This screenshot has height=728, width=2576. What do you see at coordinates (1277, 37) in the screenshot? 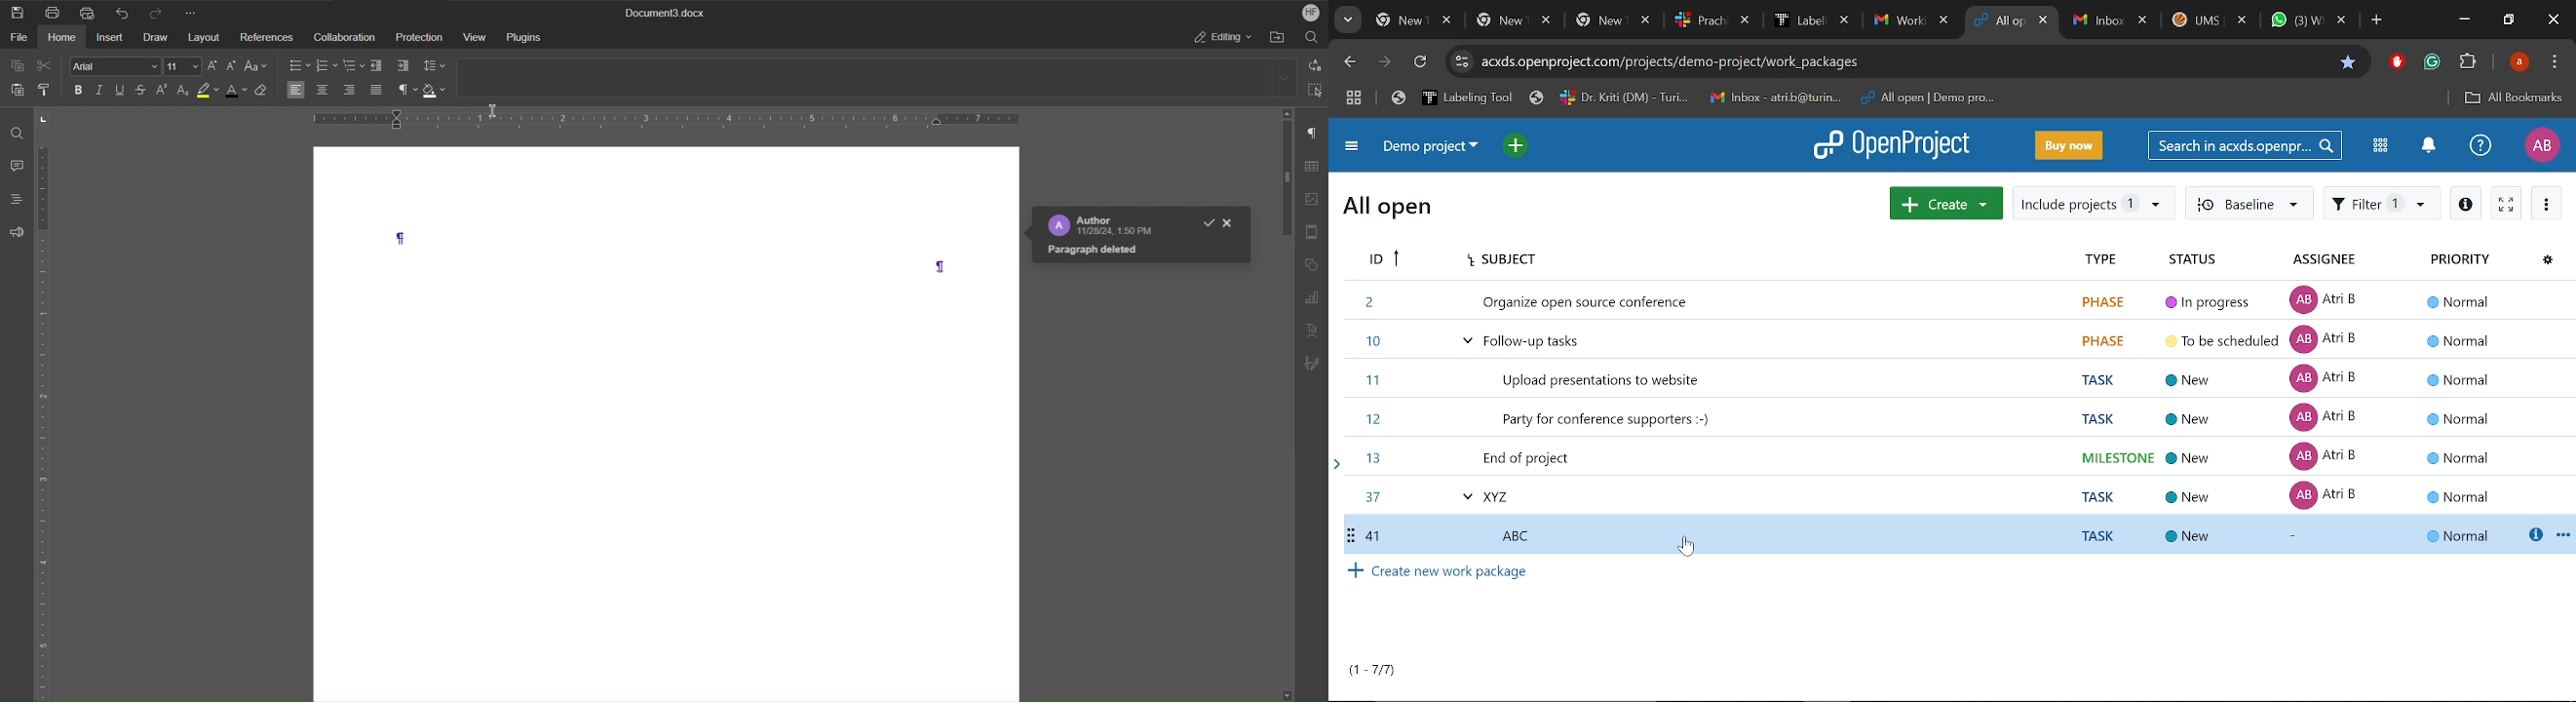
I see `Open File Location` at bounding box center [1277, 37].